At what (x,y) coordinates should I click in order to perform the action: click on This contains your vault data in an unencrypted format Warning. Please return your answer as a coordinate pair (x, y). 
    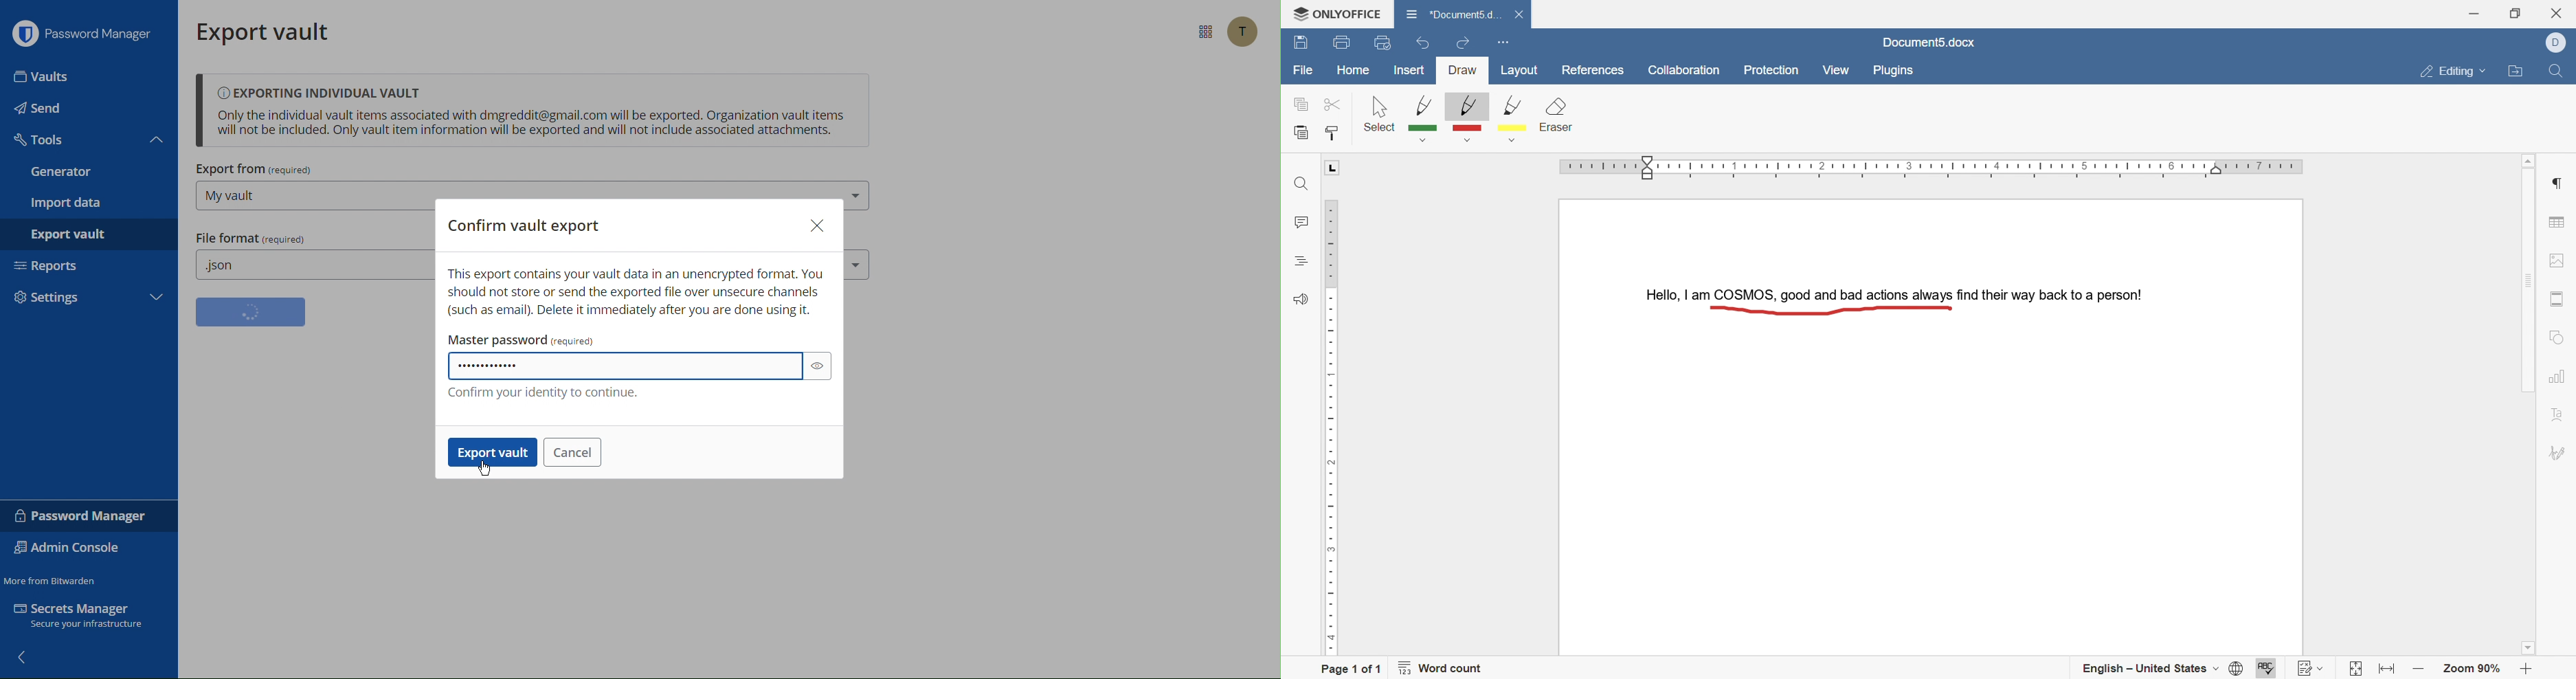
    Looking at the image, I should click on (636, 293).